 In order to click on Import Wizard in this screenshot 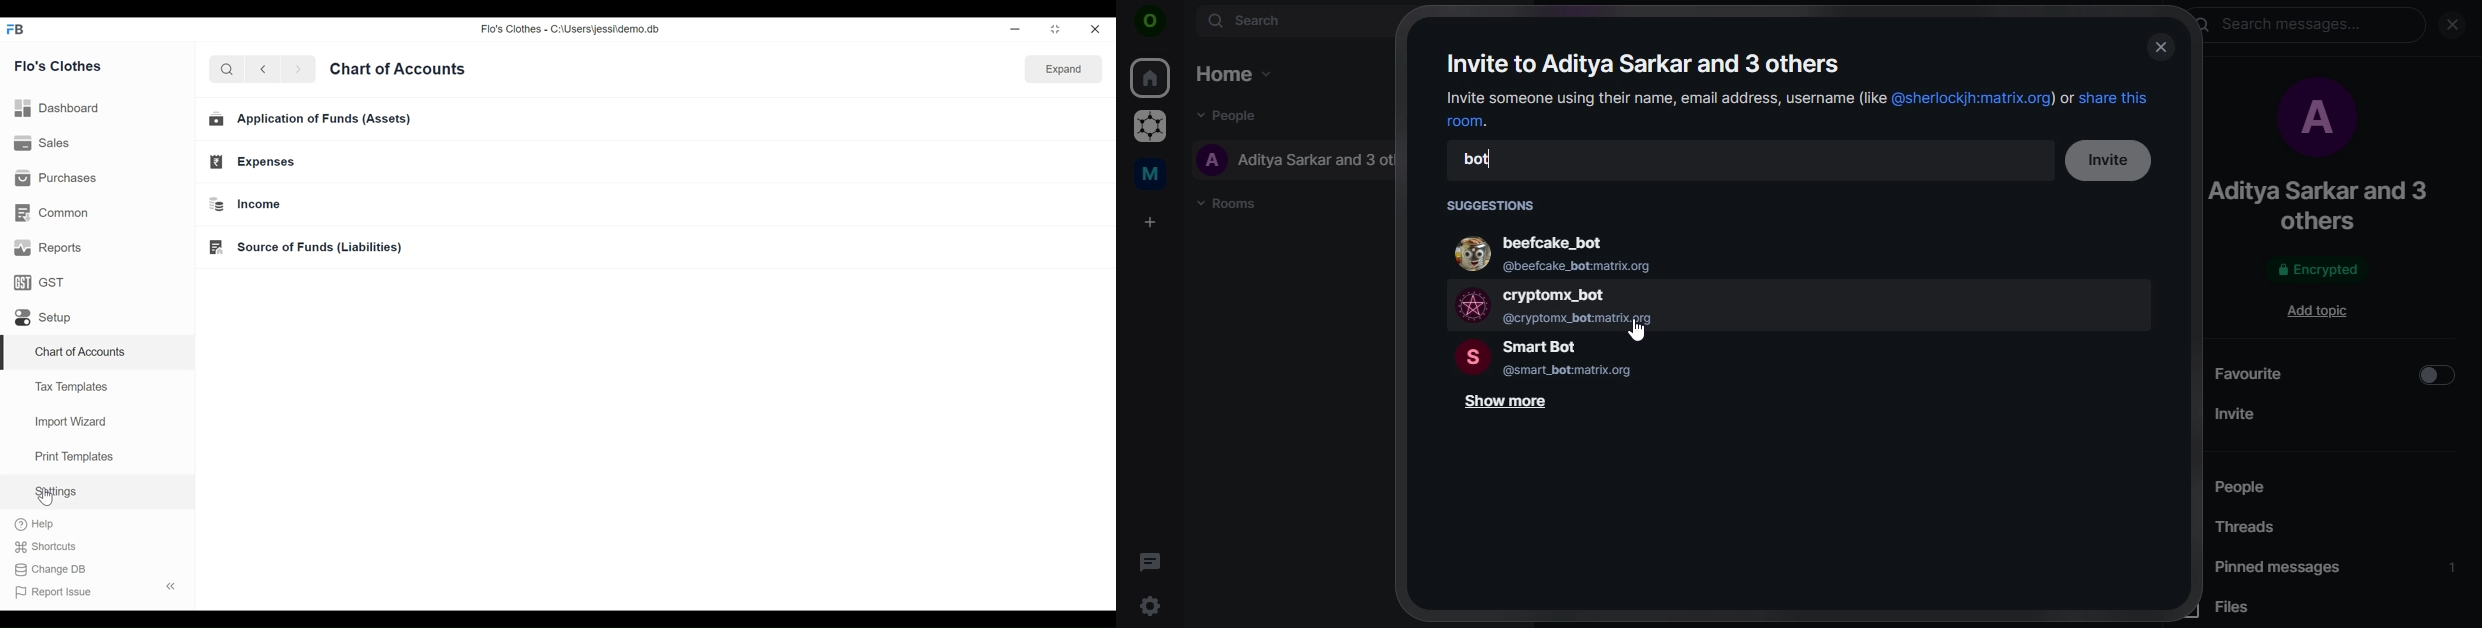, I will do `click(70, 423)`.